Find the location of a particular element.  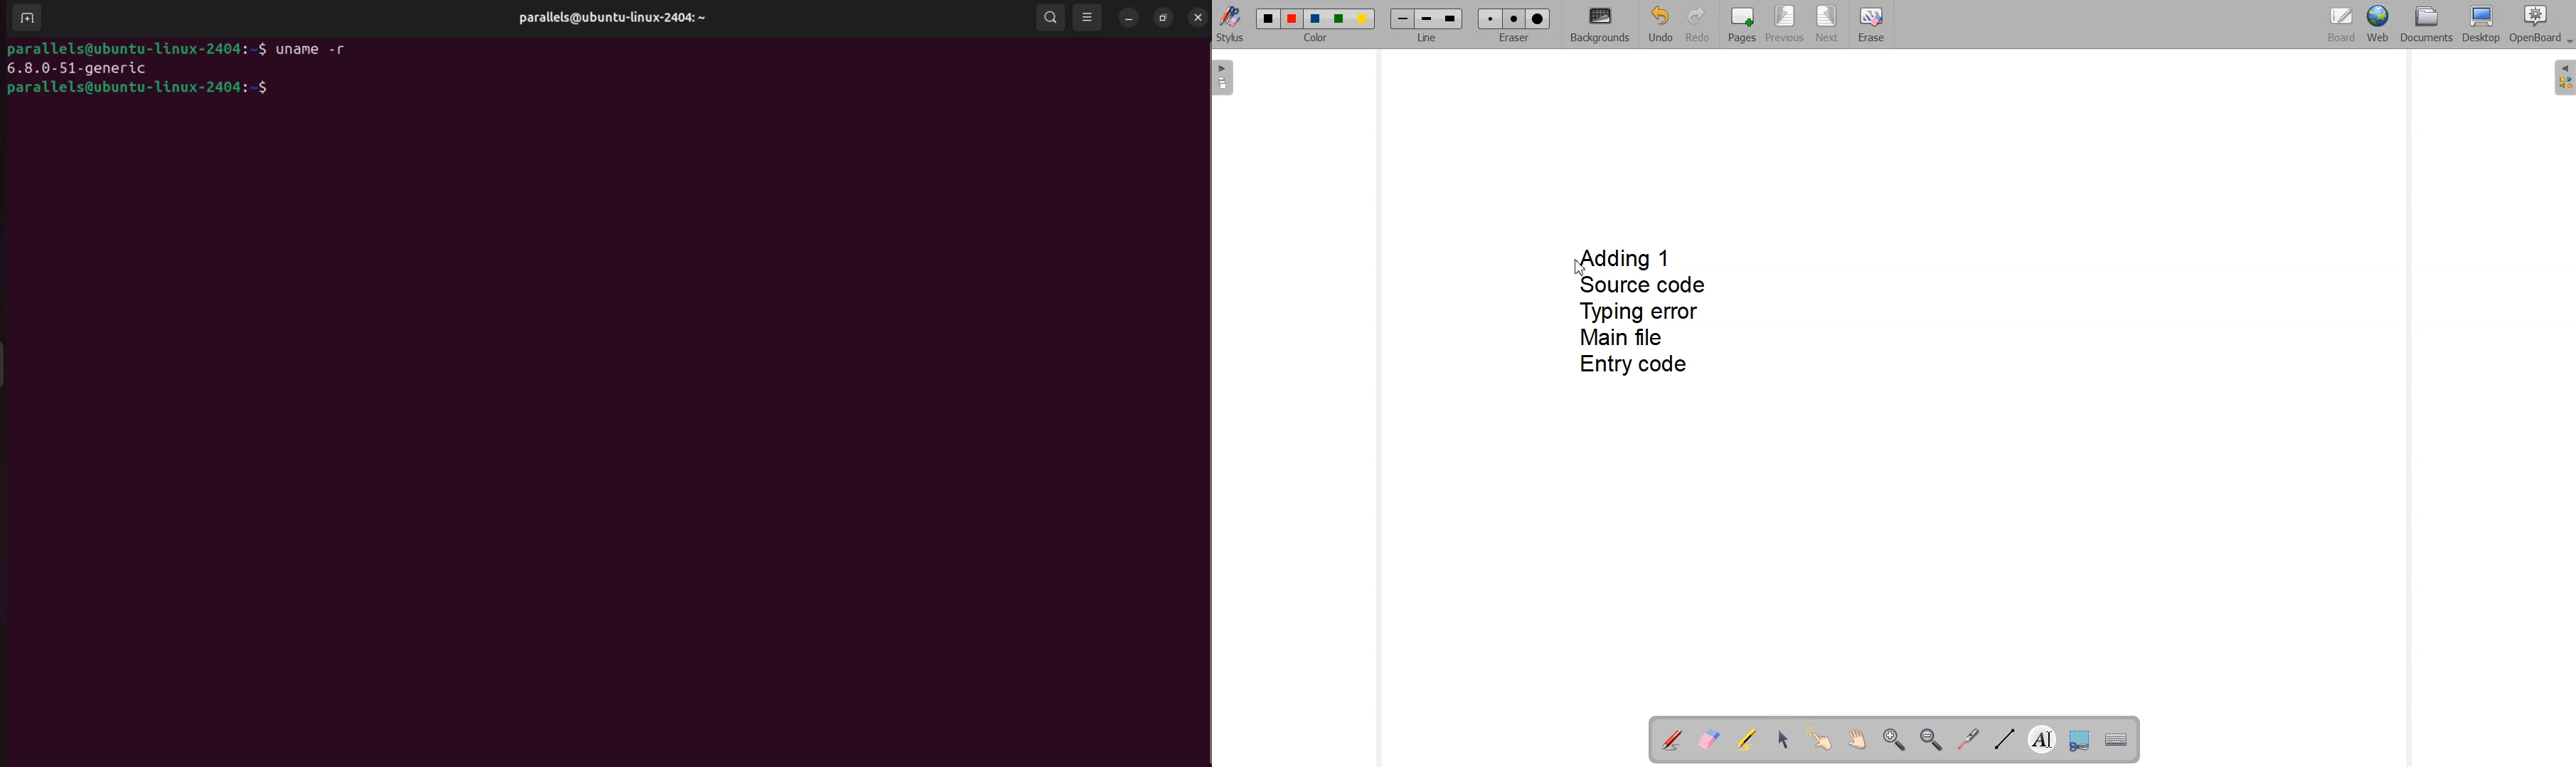

parallels@ubuntu-linux-2404: ~ is located at coordinates (603, 16).